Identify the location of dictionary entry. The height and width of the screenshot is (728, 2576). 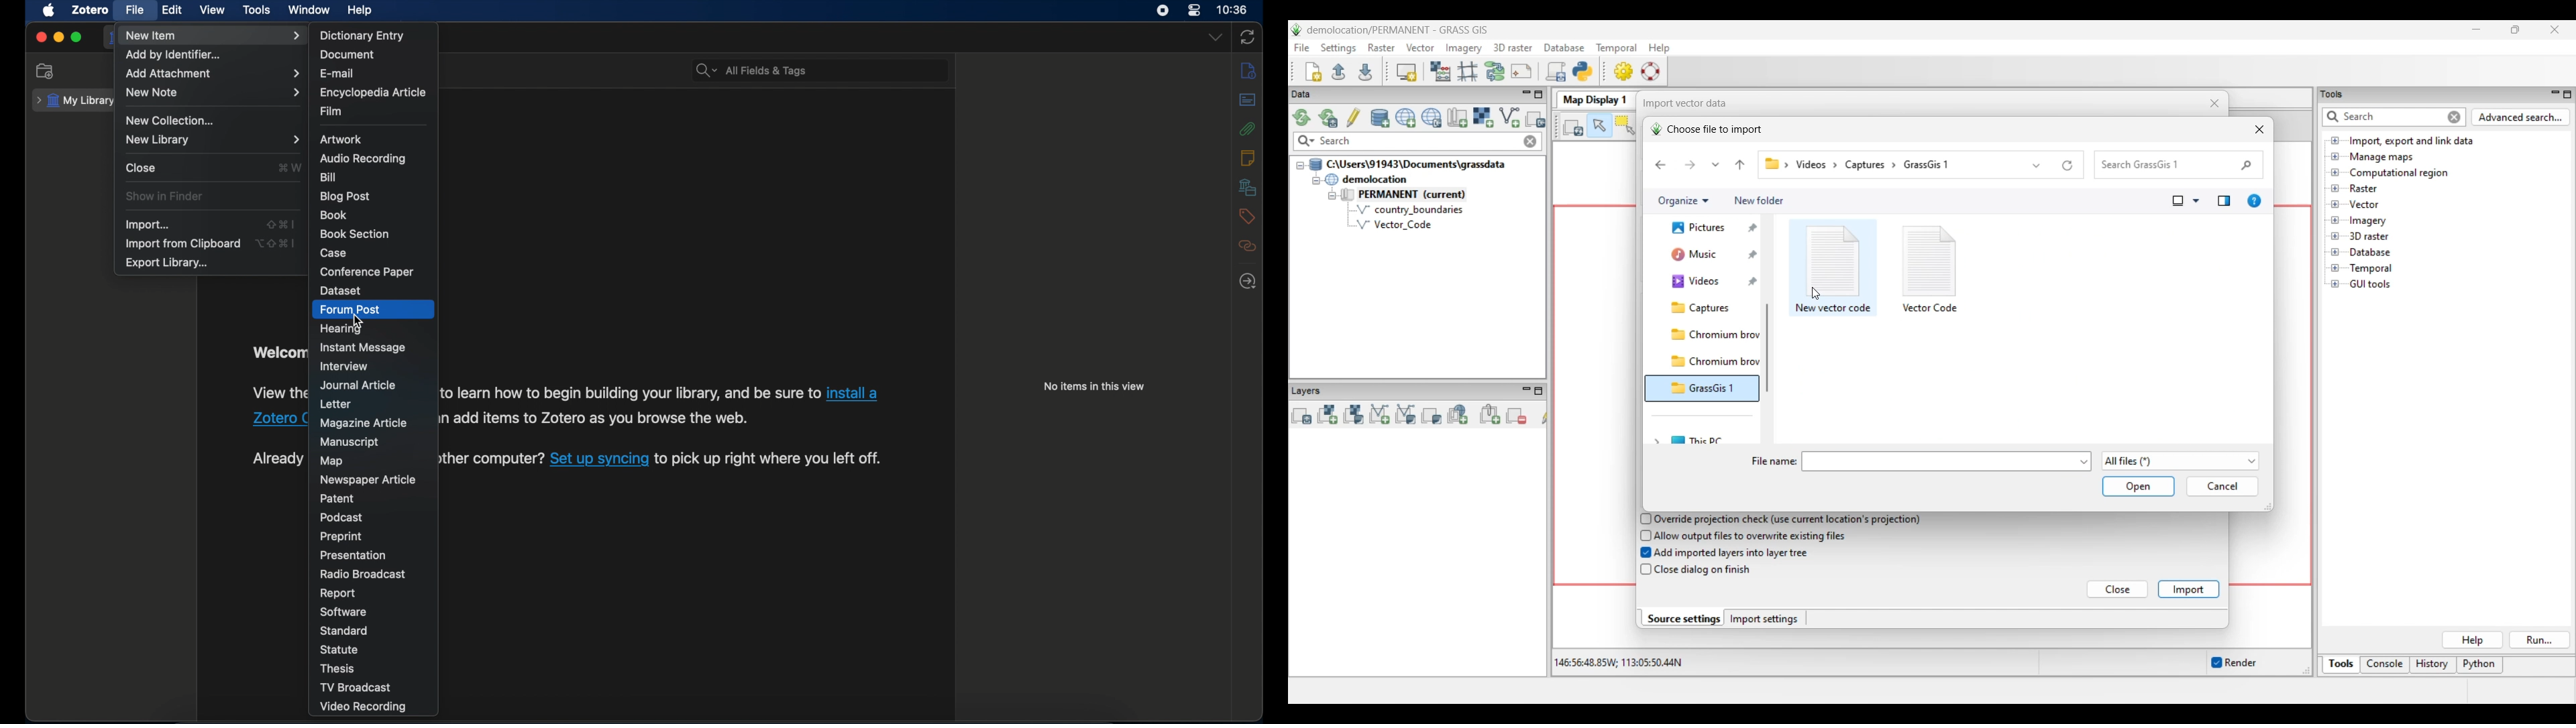
(362, 35).